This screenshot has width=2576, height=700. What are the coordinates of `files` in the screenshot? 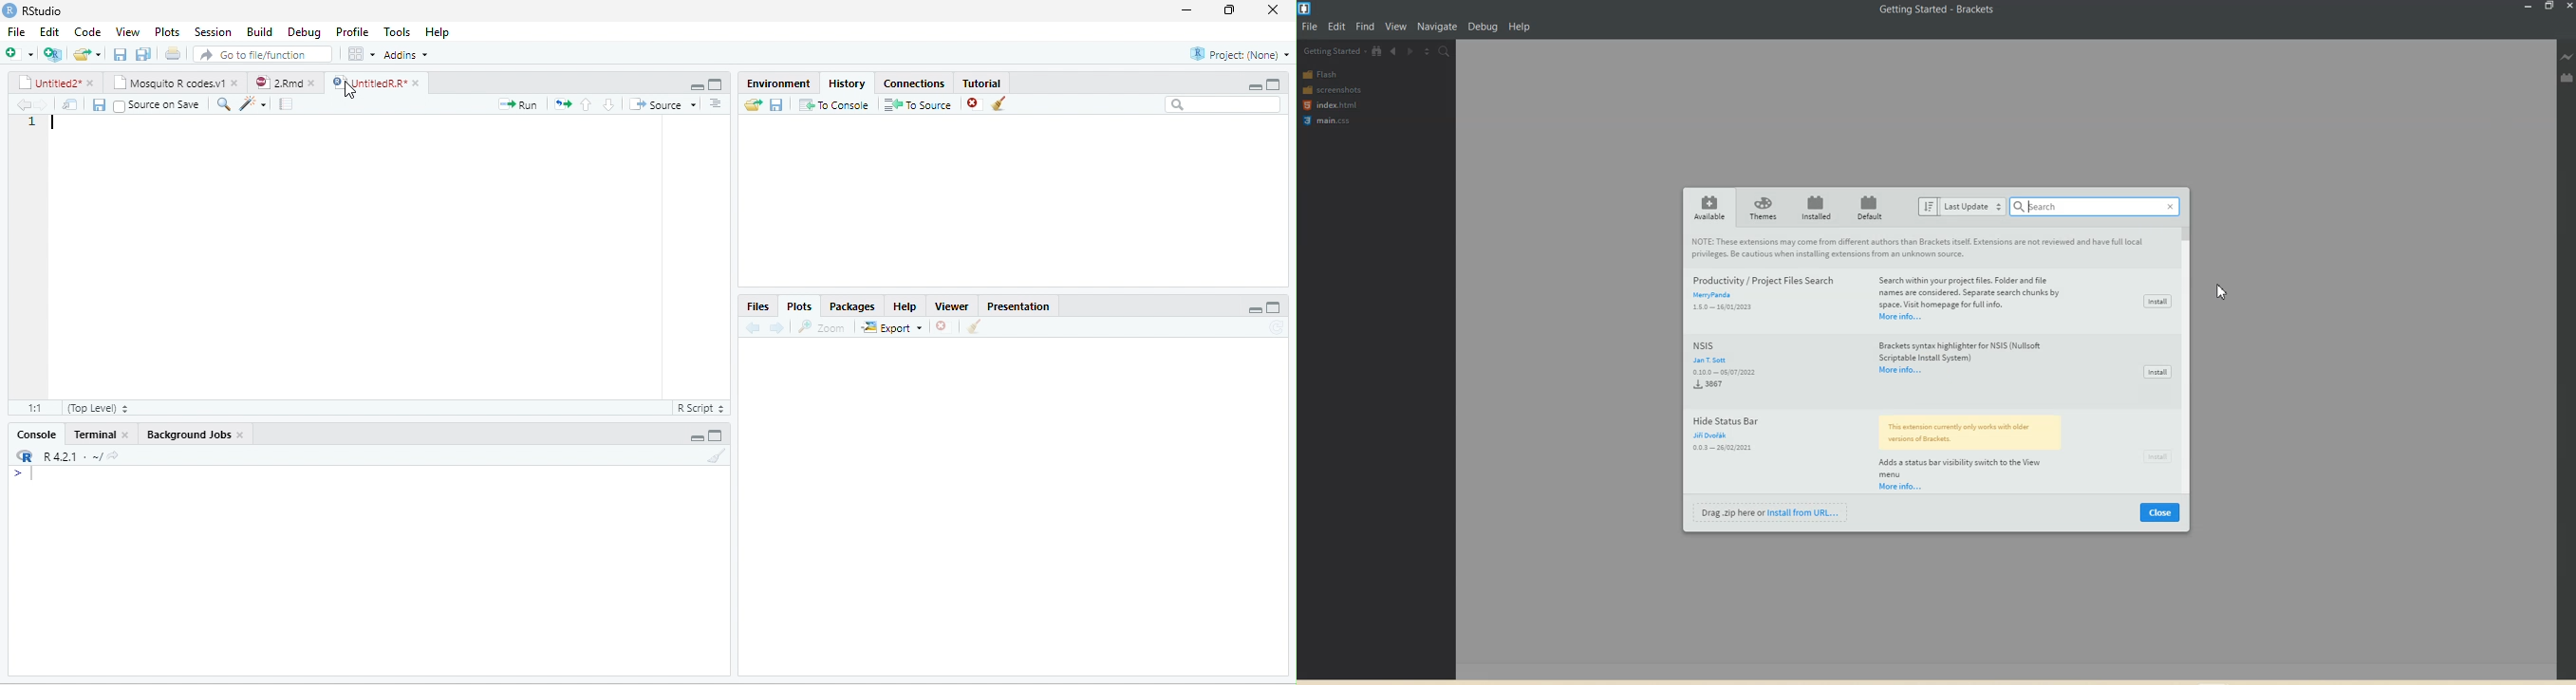 It's located at (756, 305).